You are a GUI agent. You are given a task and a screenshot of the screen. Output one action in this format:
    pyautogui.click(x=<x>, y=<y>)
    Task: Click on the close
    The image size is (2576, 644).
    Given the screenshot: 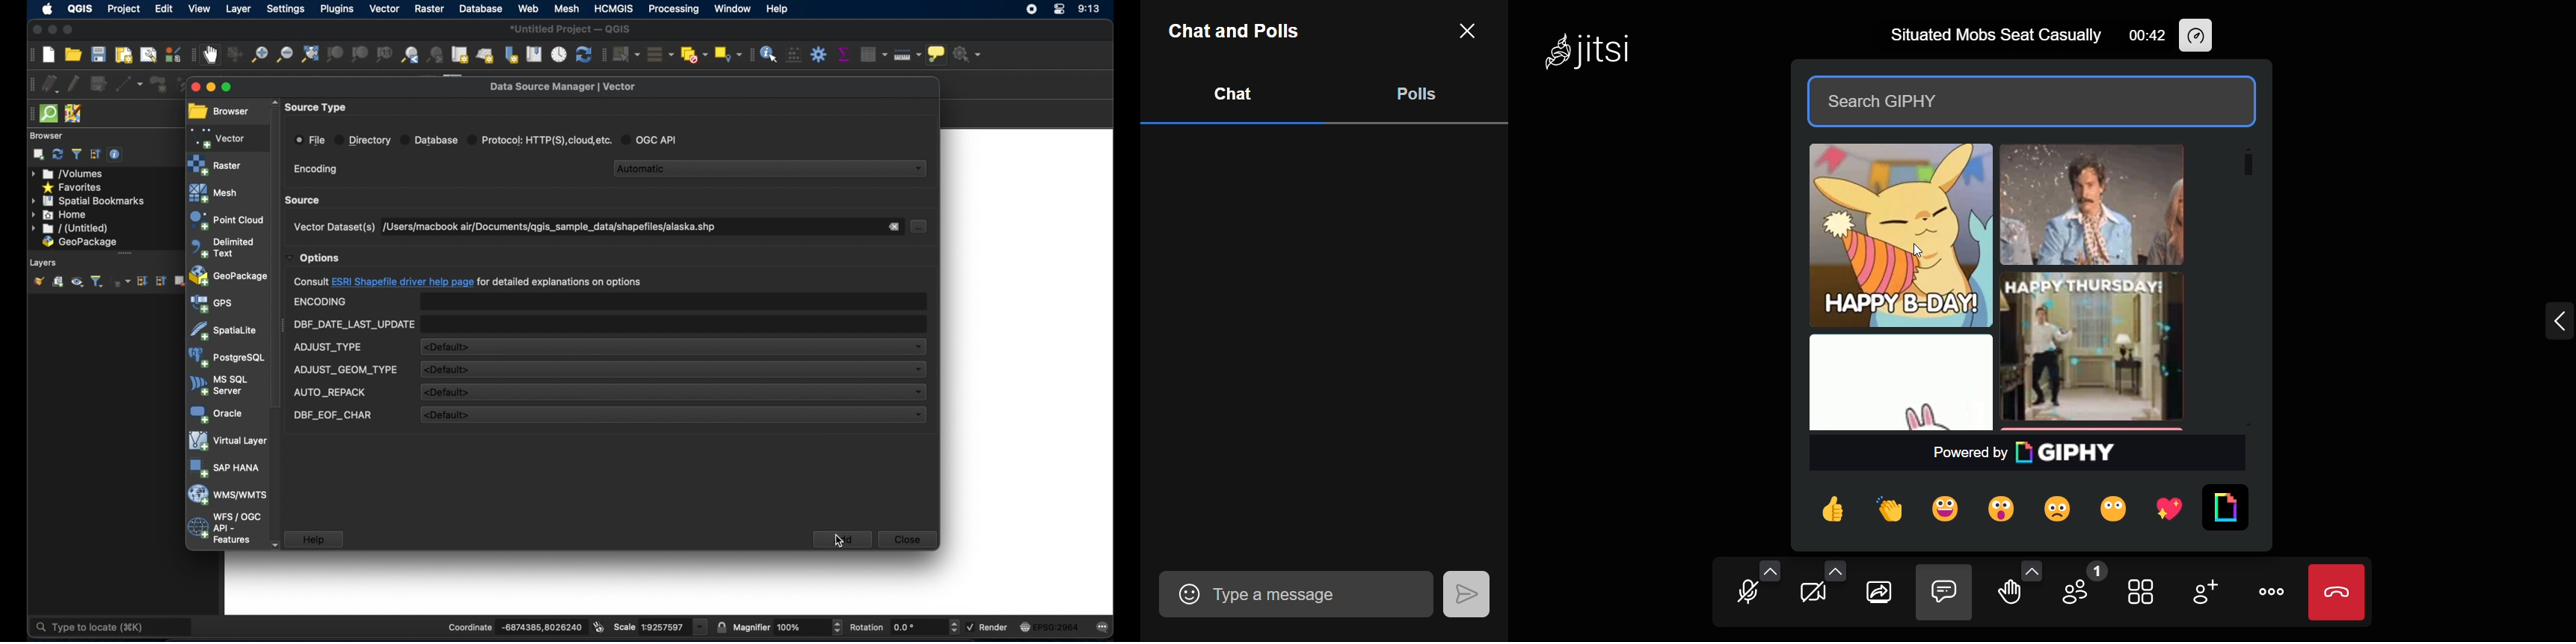 What is the action you would take?
    pyautogui.click(x=34, y=29)
    